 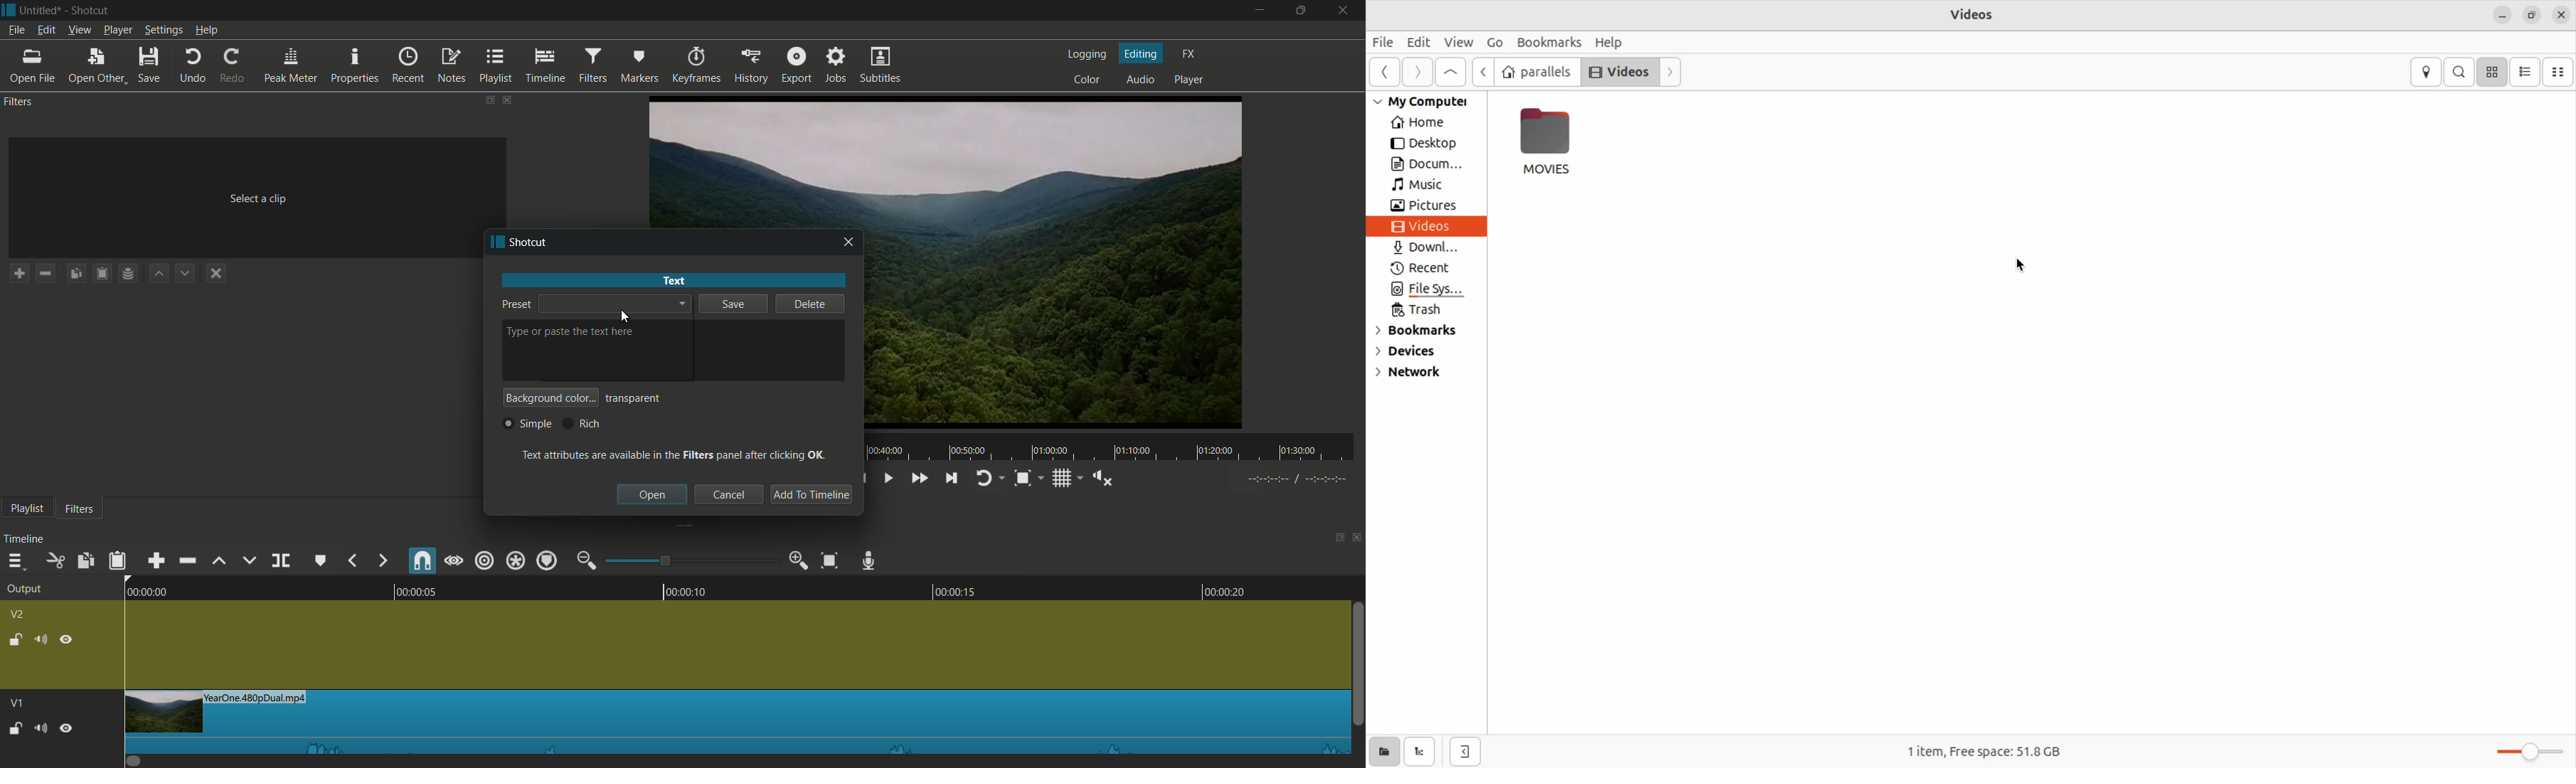 What do you see at coordinates (634, 399) in the screenshot?
I see `transparent` at bounding box center [634, 399].